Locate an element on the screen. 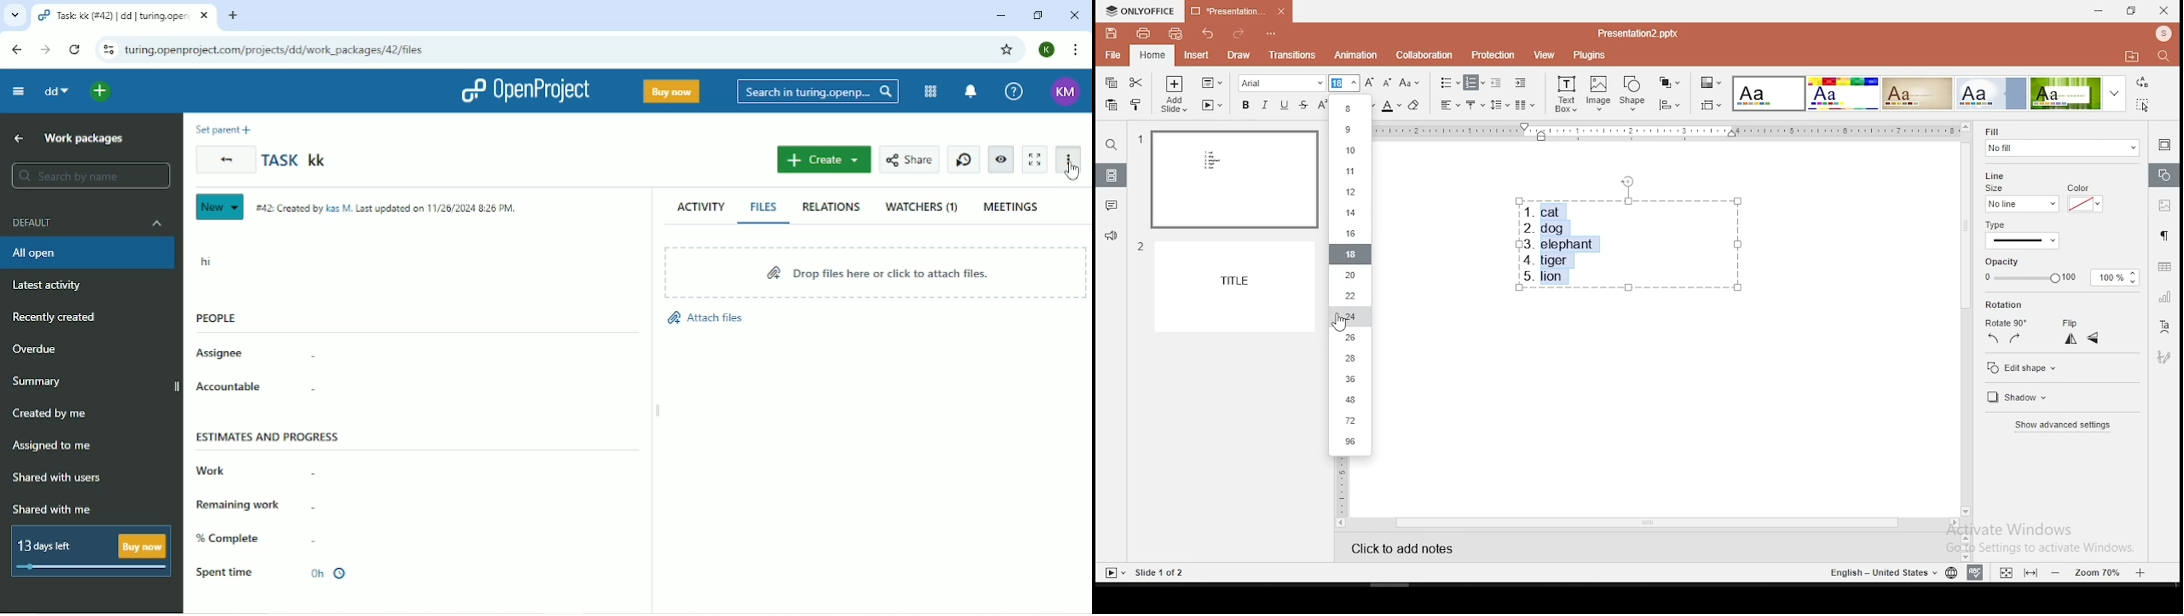  insert is located at coordinates (1195, 54).